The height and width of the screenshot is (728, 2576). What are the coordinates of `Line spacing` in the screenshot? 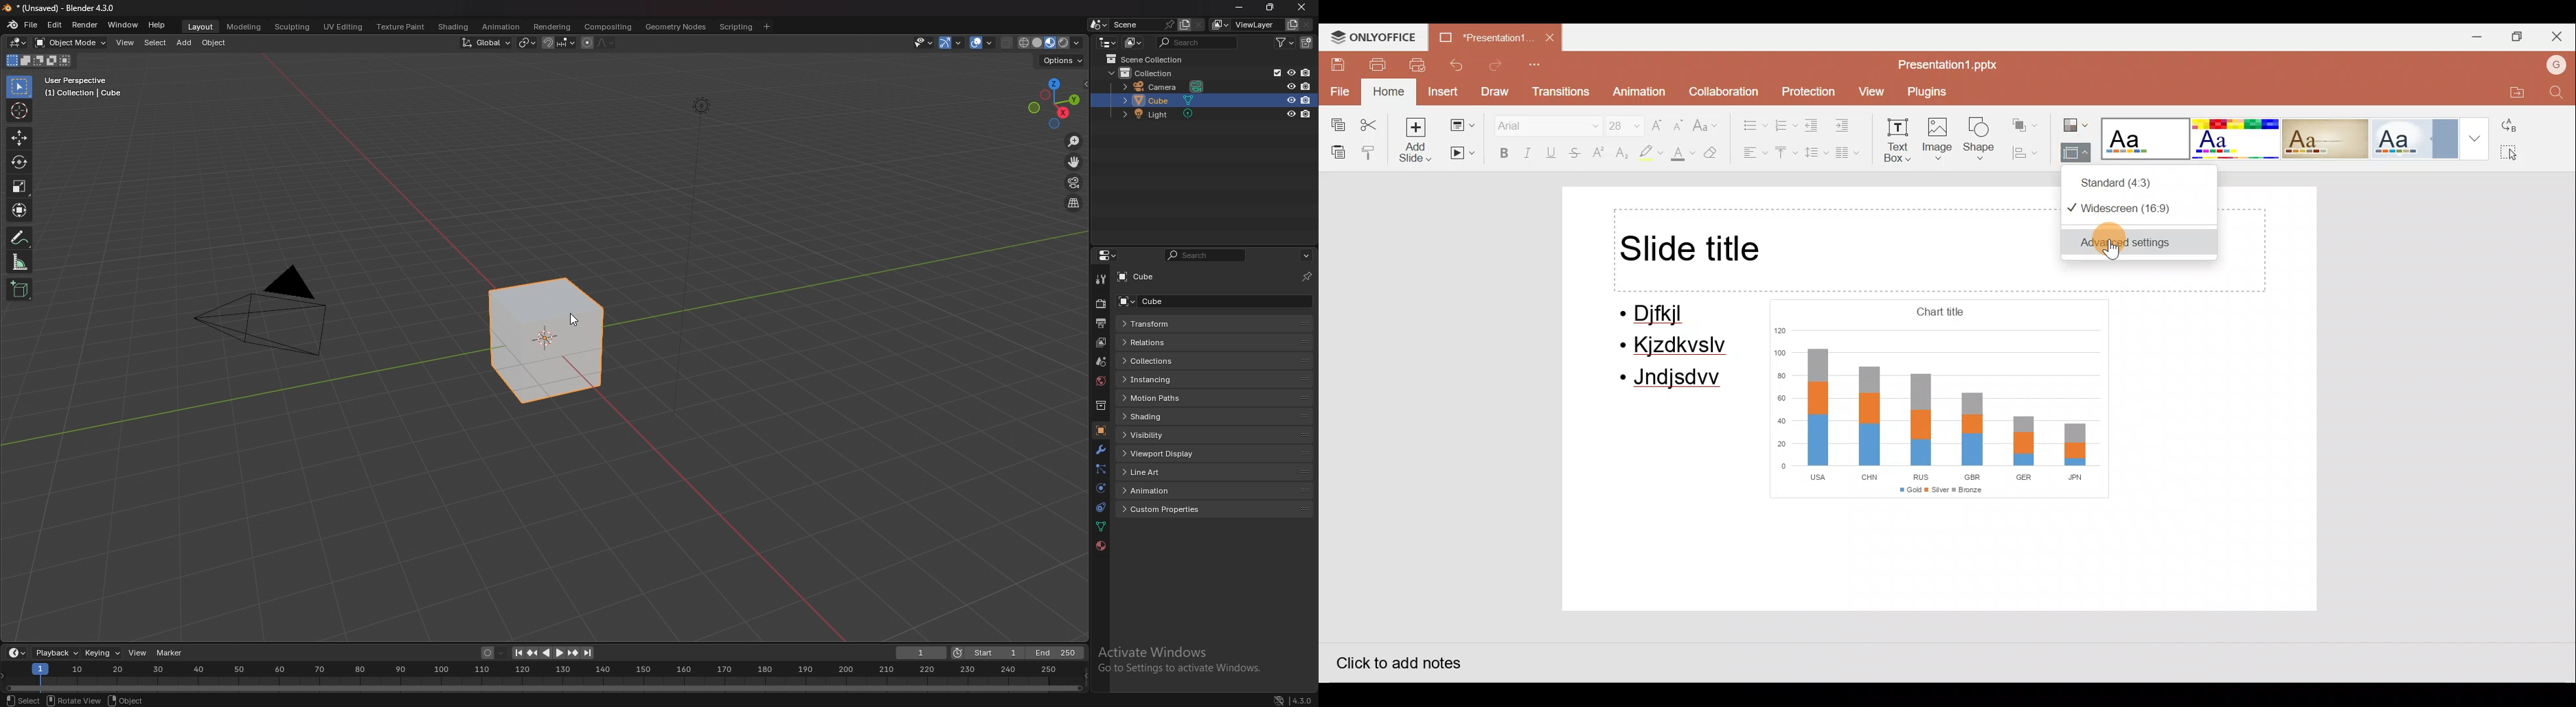 It's located at (1814, 153).